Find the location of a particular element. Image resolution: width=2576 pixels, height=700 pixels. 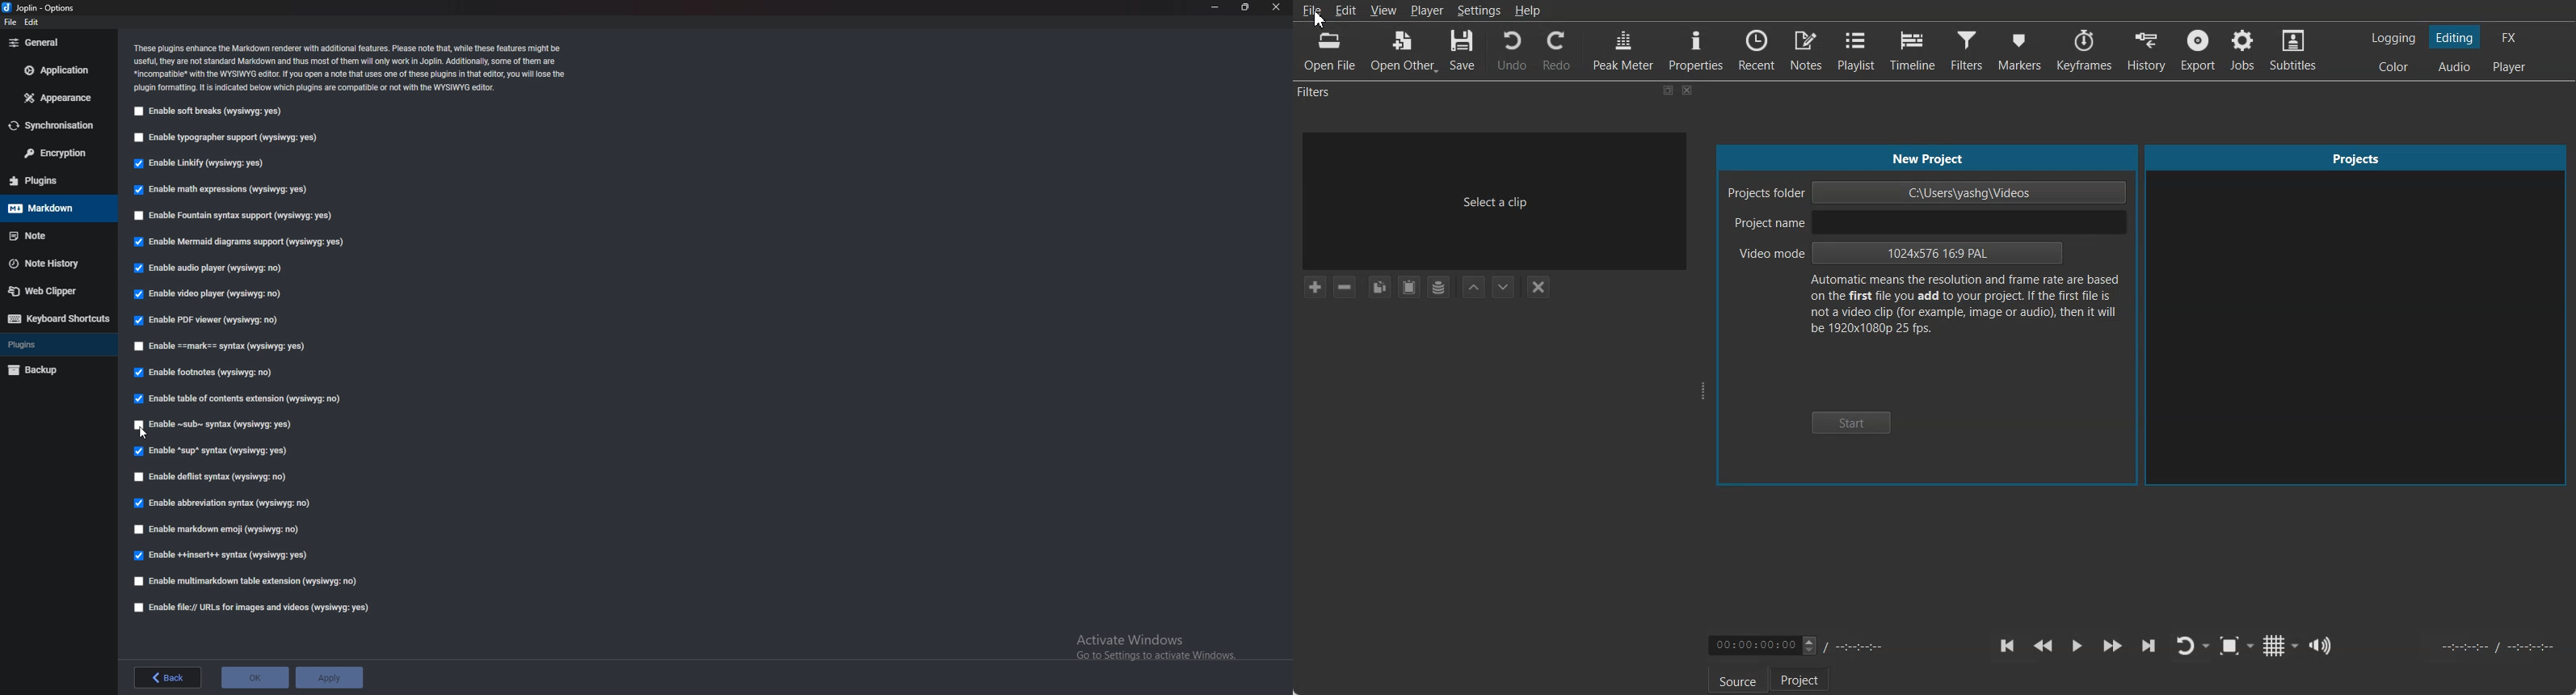

Enable Sub syntax is located at coordinates (215, 424).